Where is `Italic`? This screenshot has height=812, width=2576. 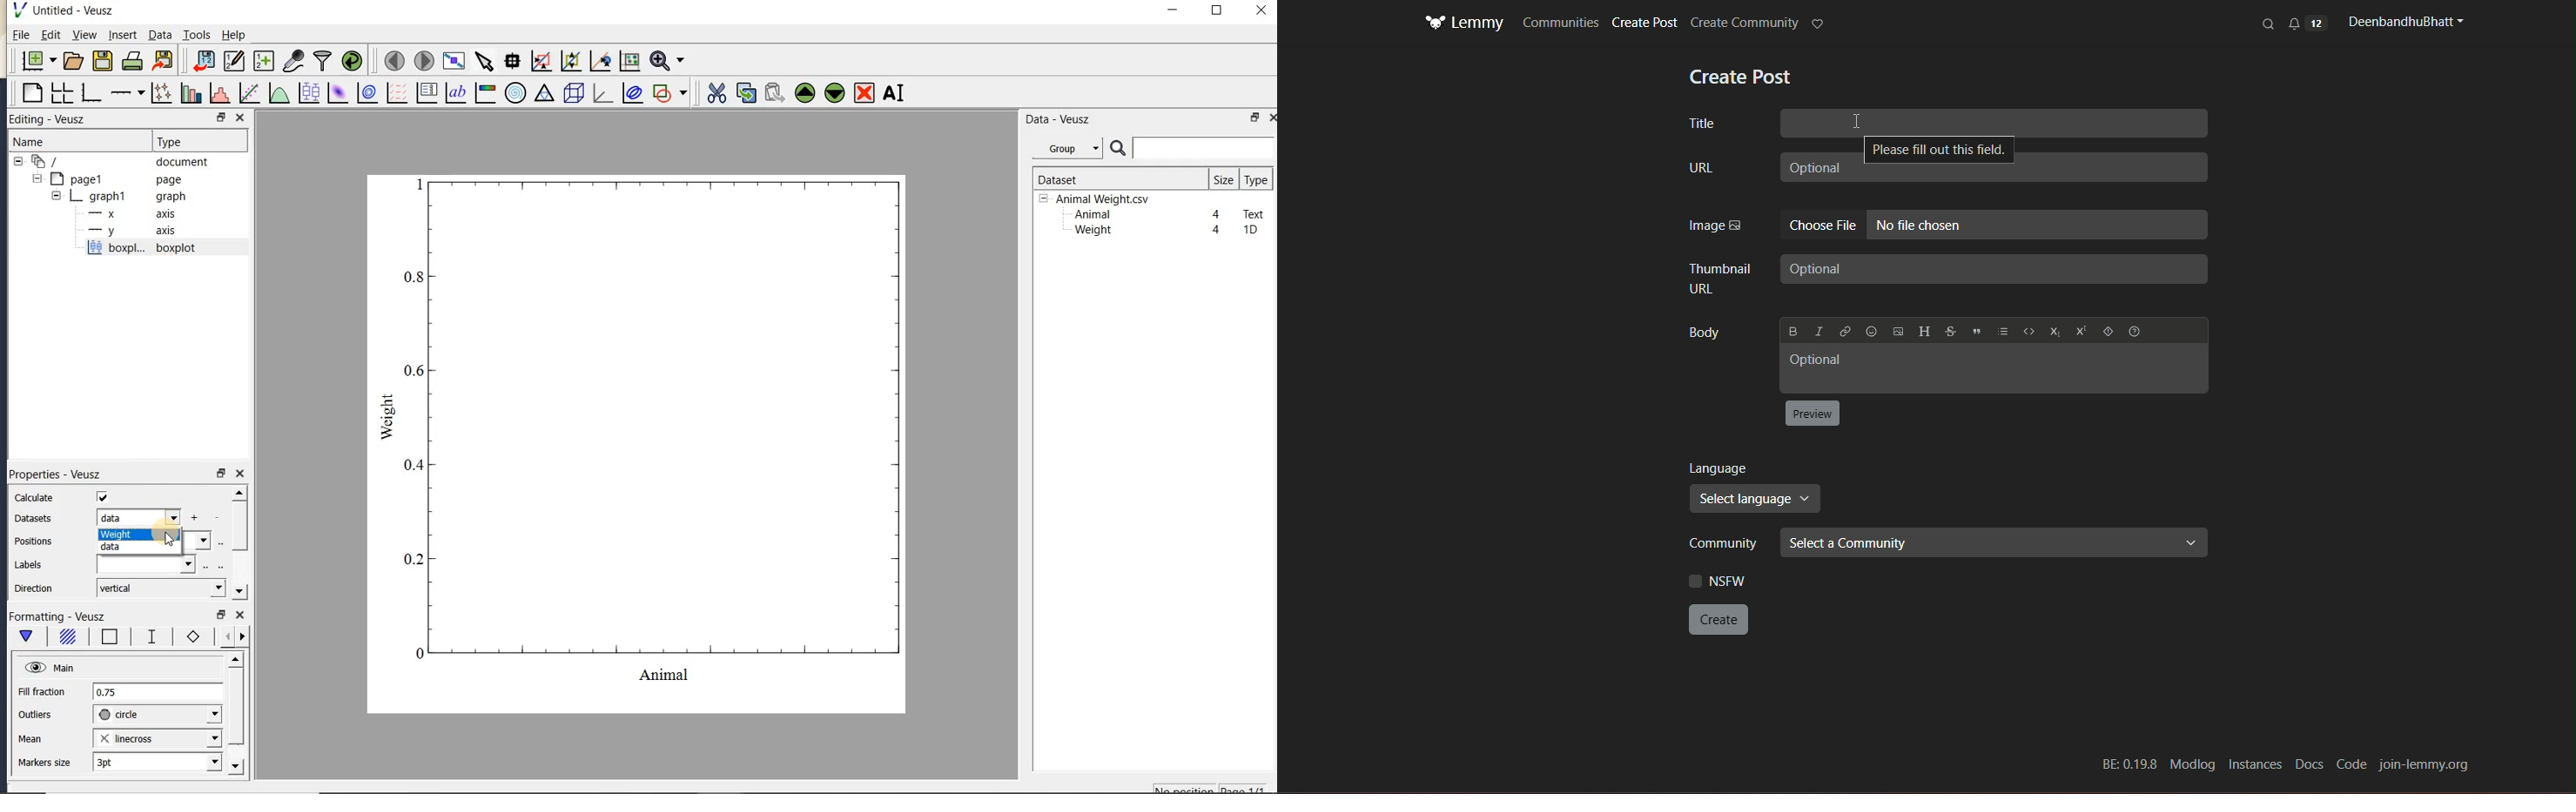
Italic is located at coordinates (1818, 331).